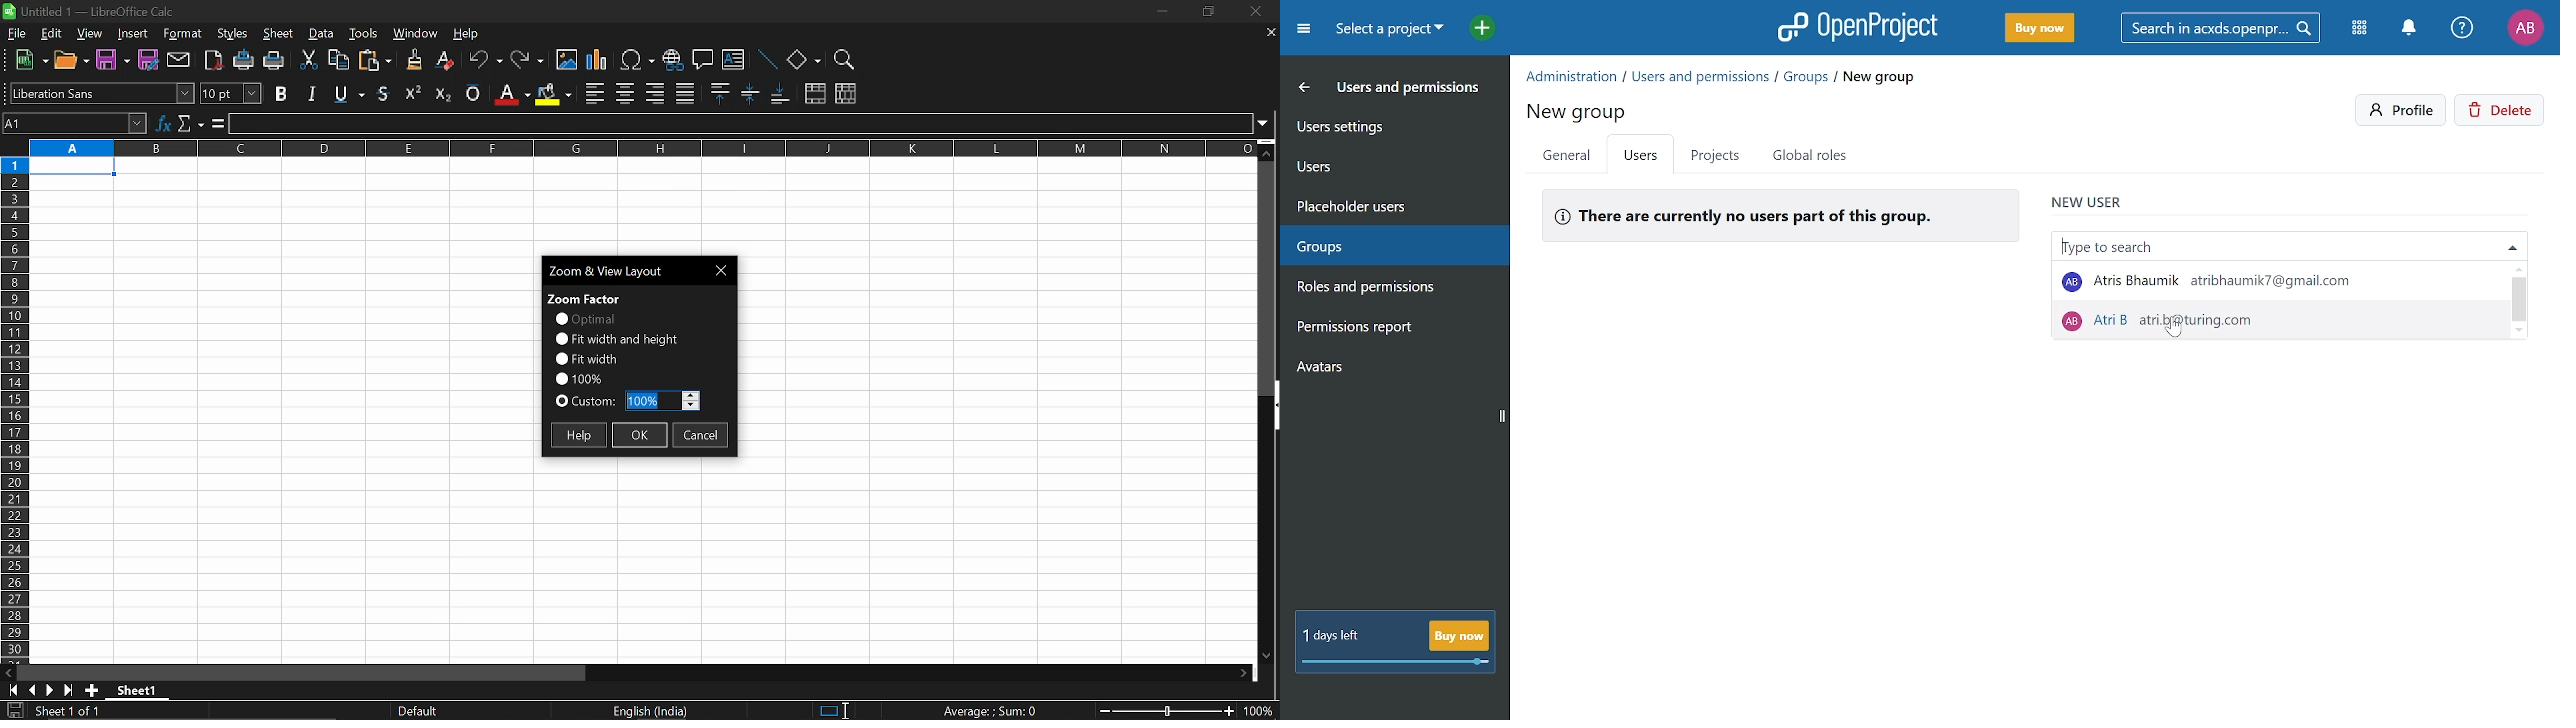 The image size is (2576, 728). I want to click on insert text, so click(733, 62).